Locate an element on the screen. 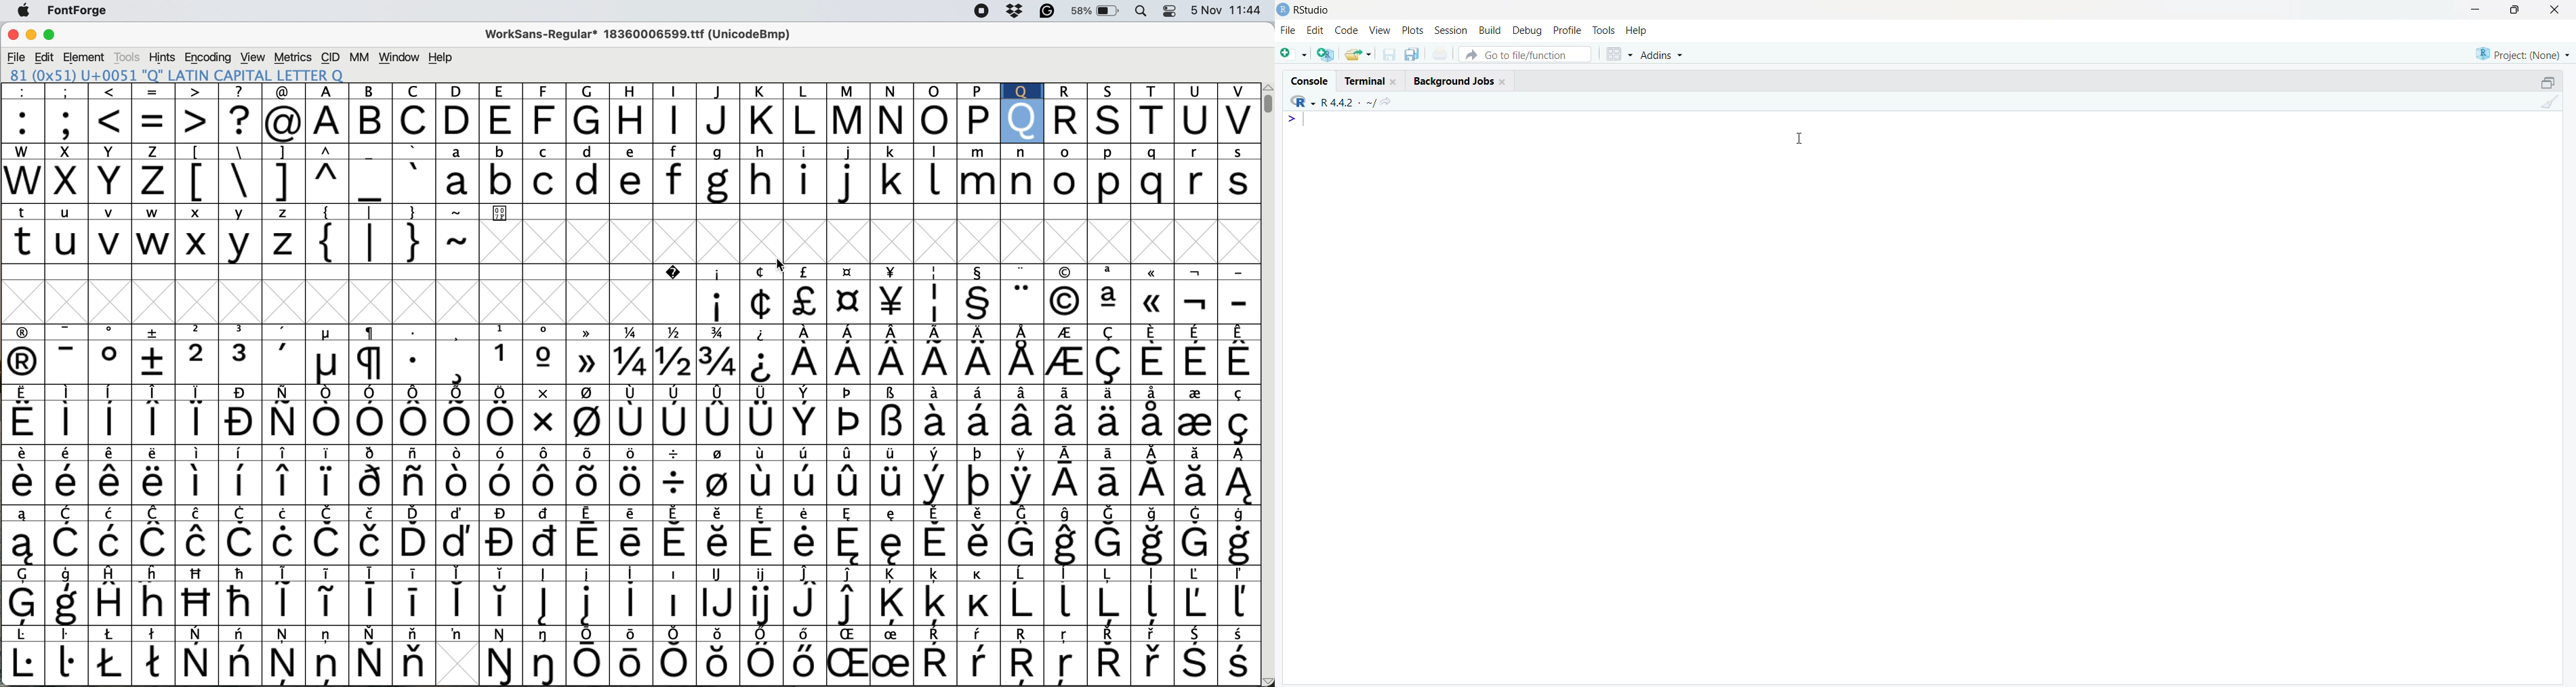 This screenshot has width=2576, height=700. profile is located at coordinates (1568, 30).